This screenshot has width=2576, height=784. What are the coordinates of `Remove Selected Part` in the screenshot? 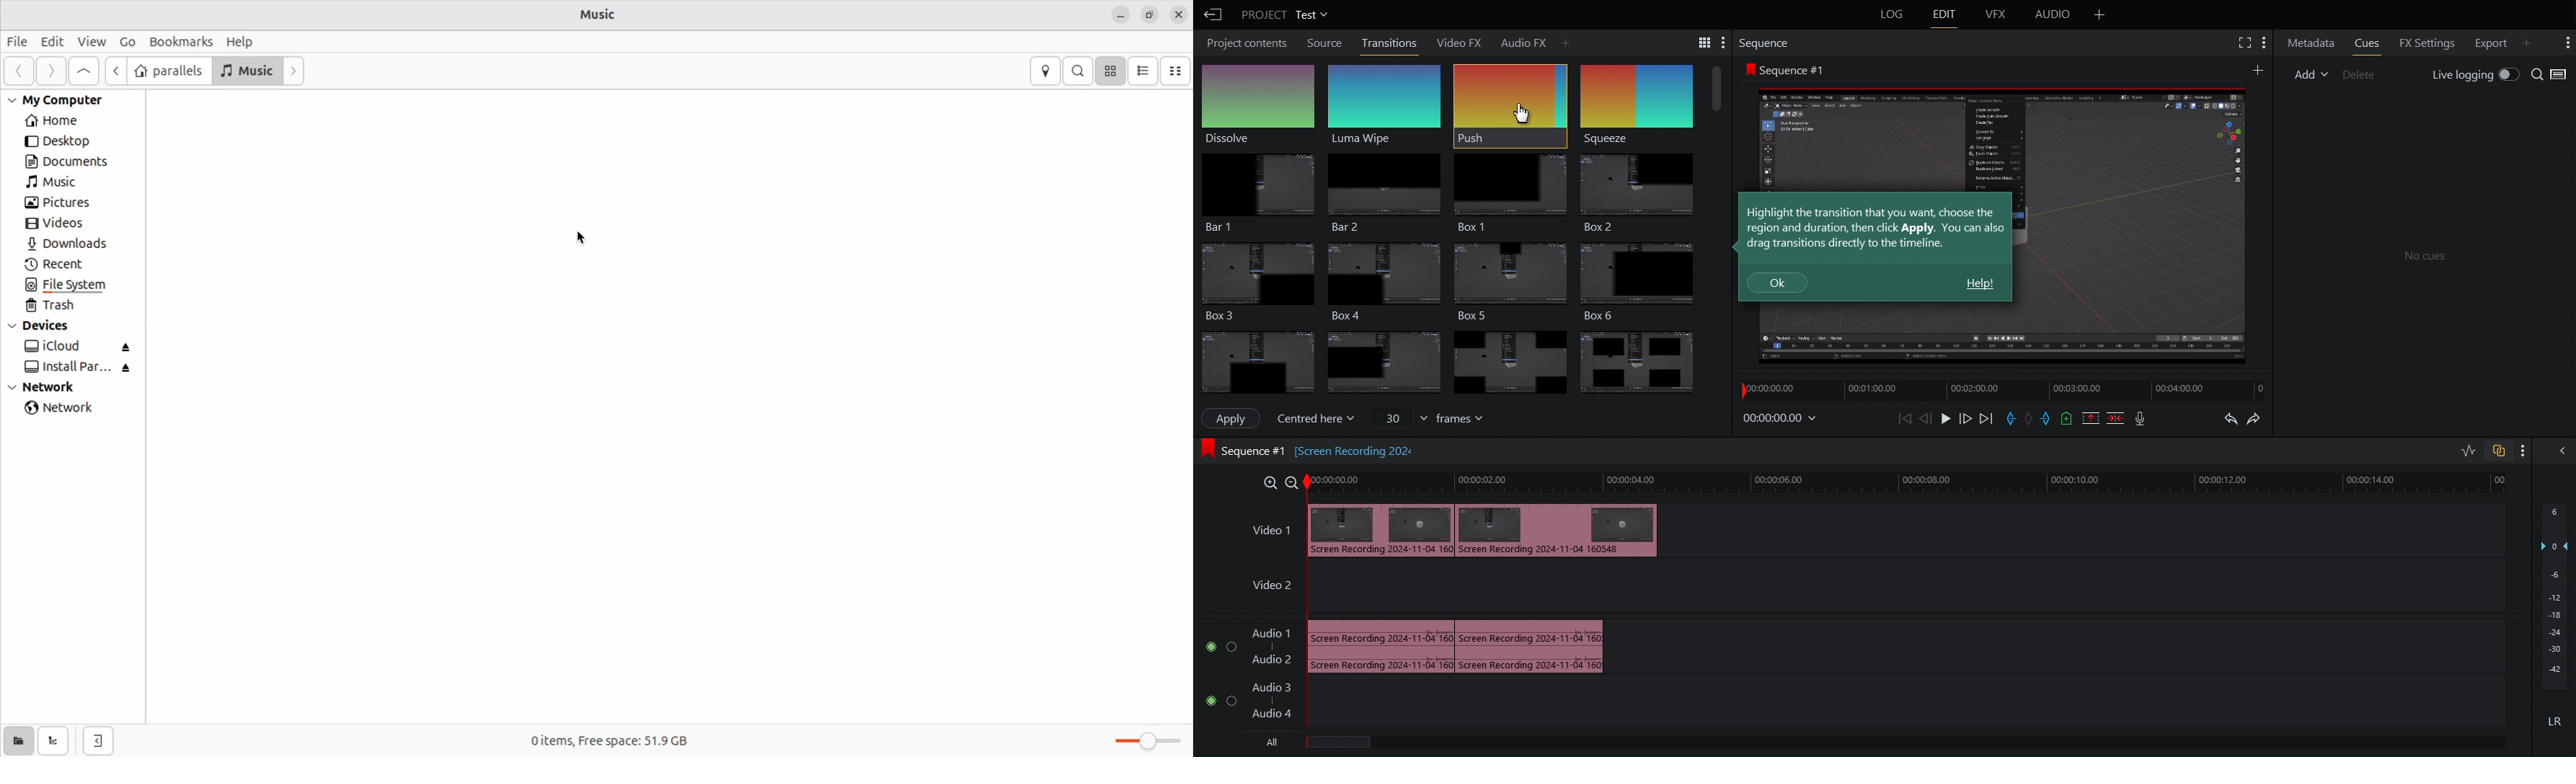 It's located at (2089, 417).